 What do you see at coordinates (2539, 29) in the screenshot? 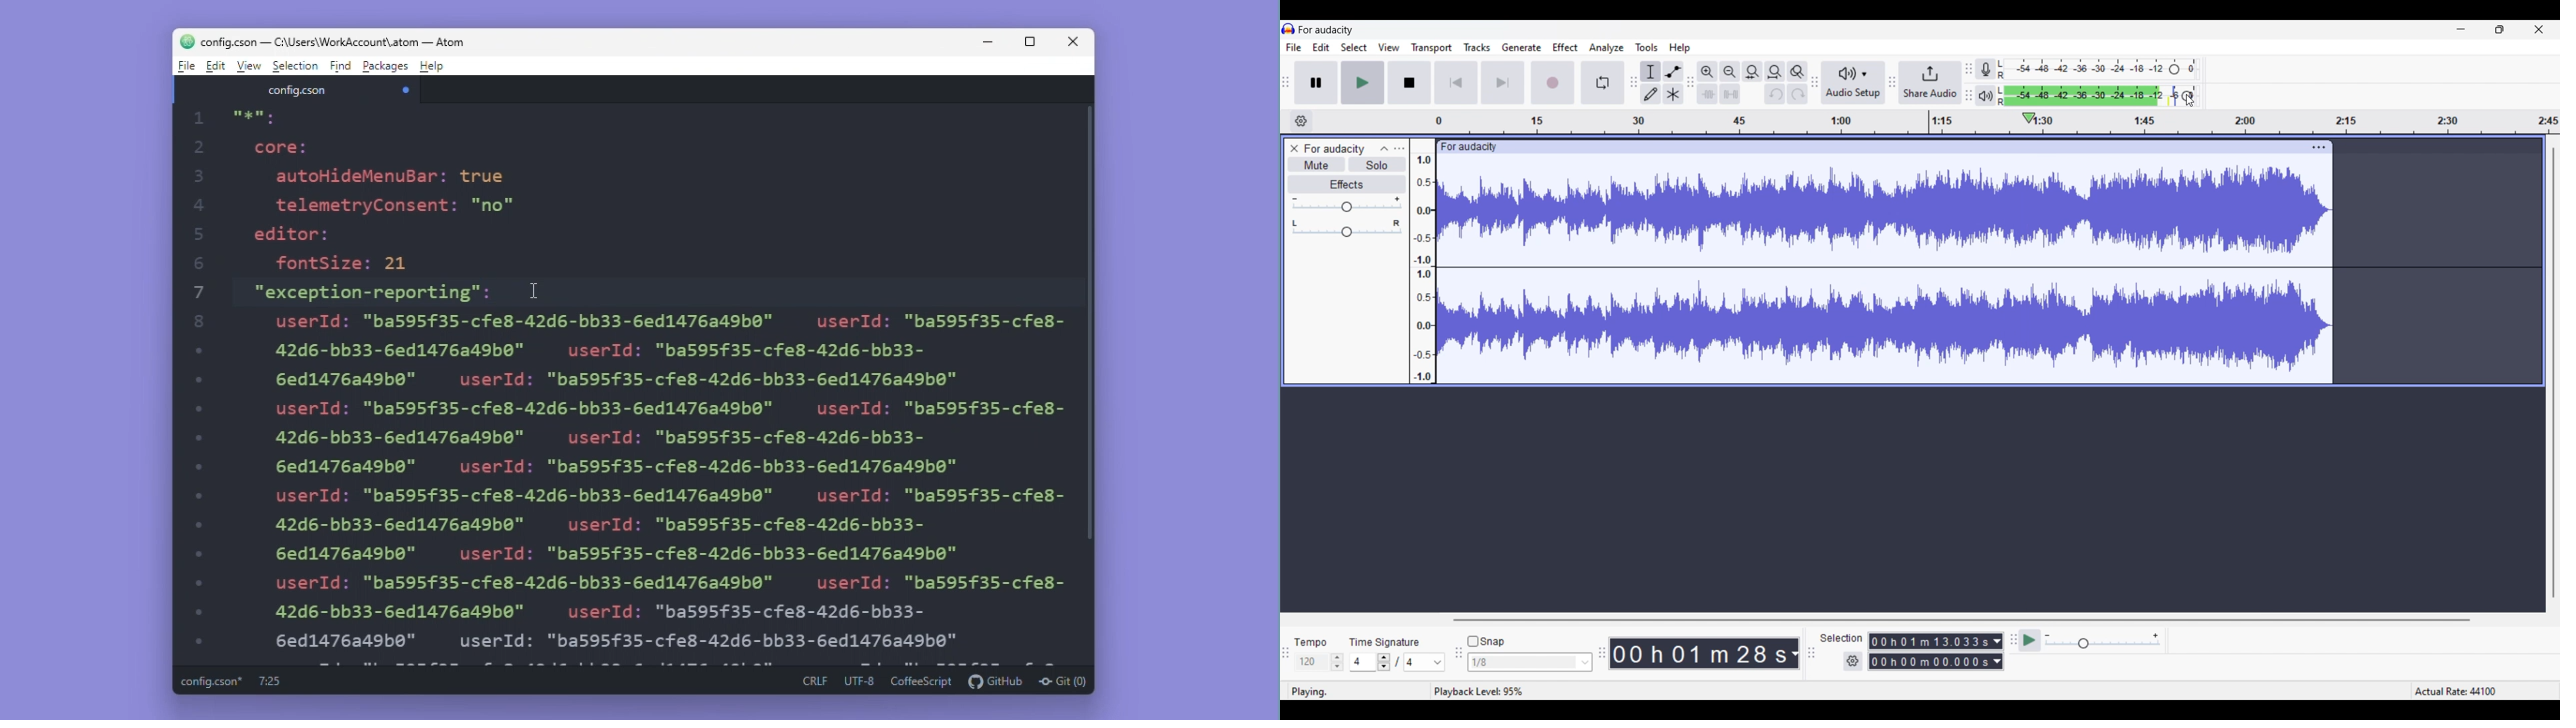
I see `Close interface` at bounding box center [2539, 29].